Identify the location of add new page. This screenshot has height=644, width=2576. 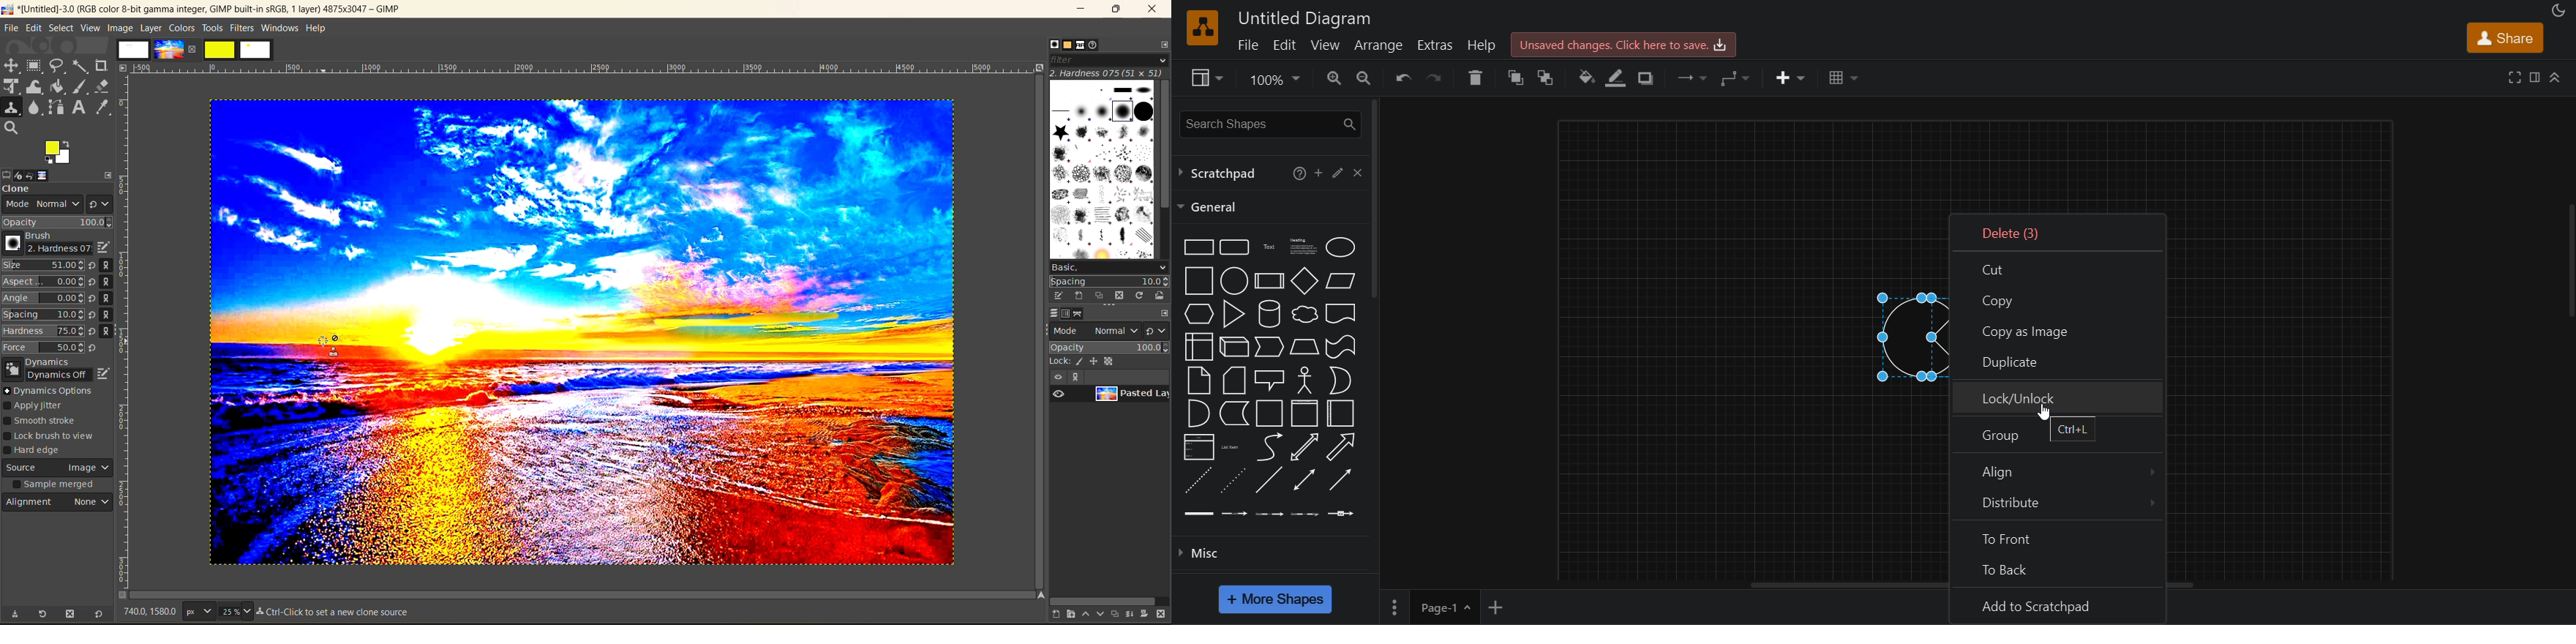
(1496, 605).